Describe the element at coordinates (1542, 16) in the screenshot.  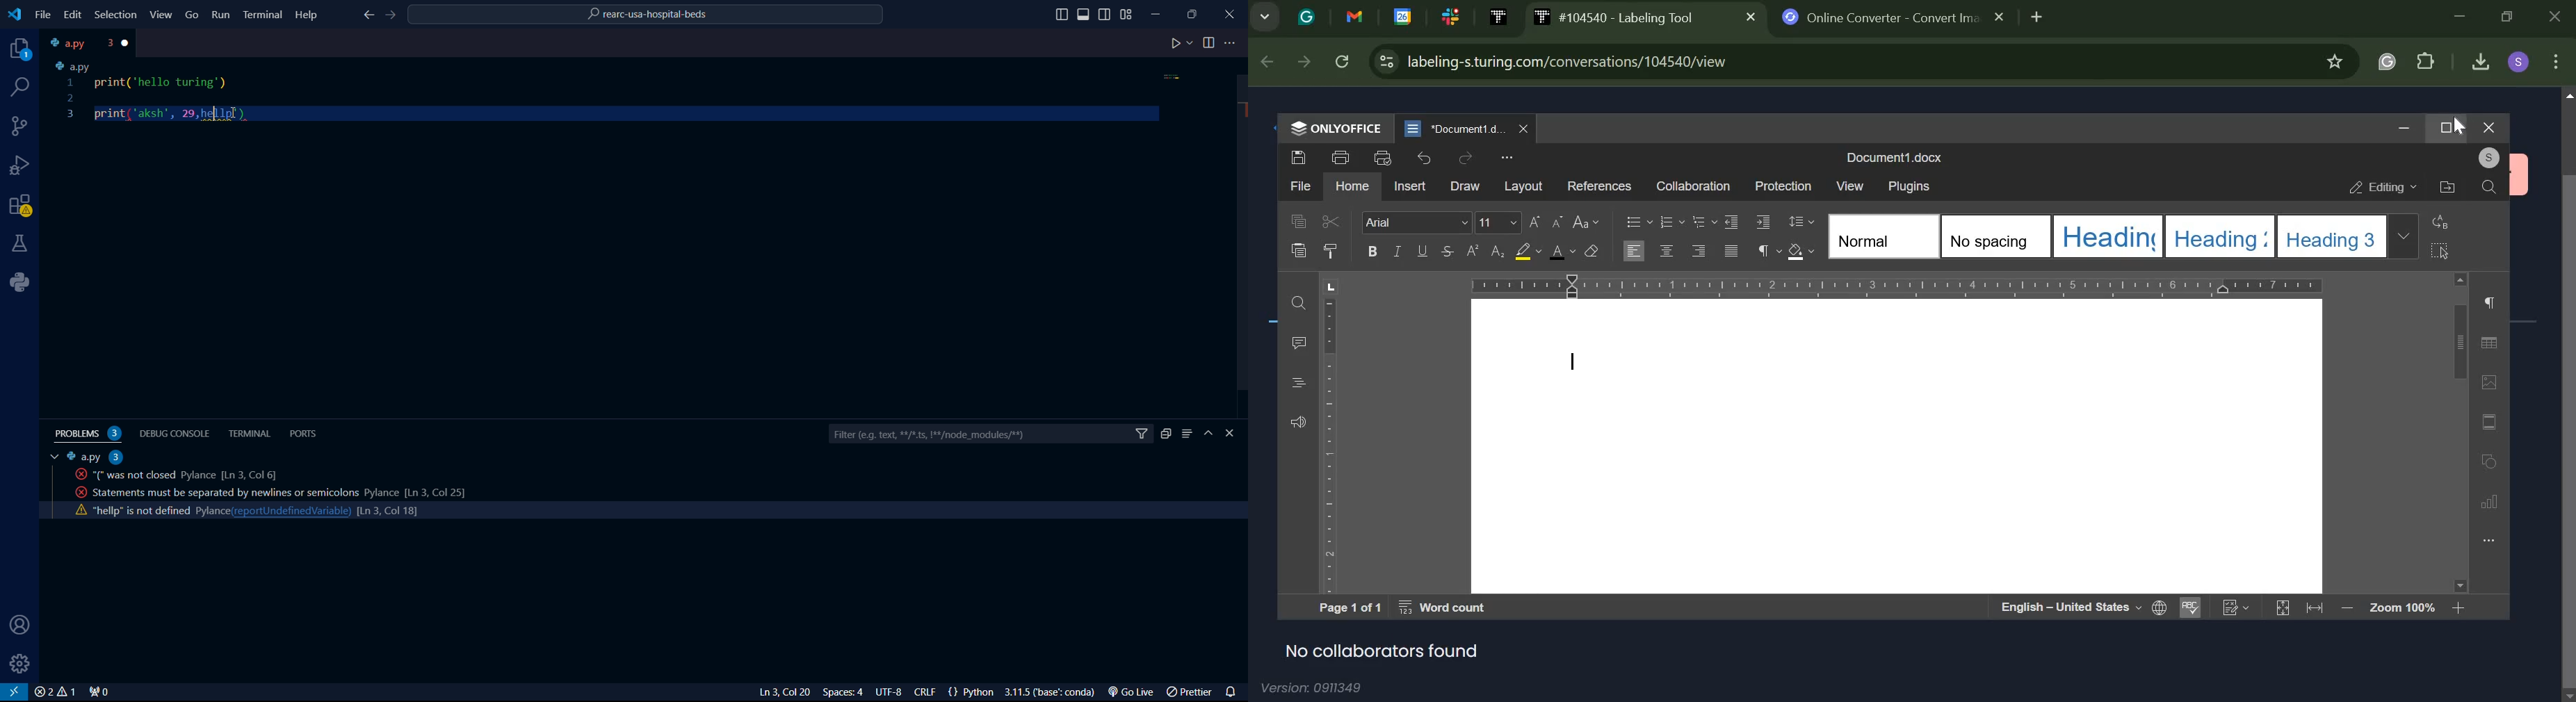
I see `logo` at that location.